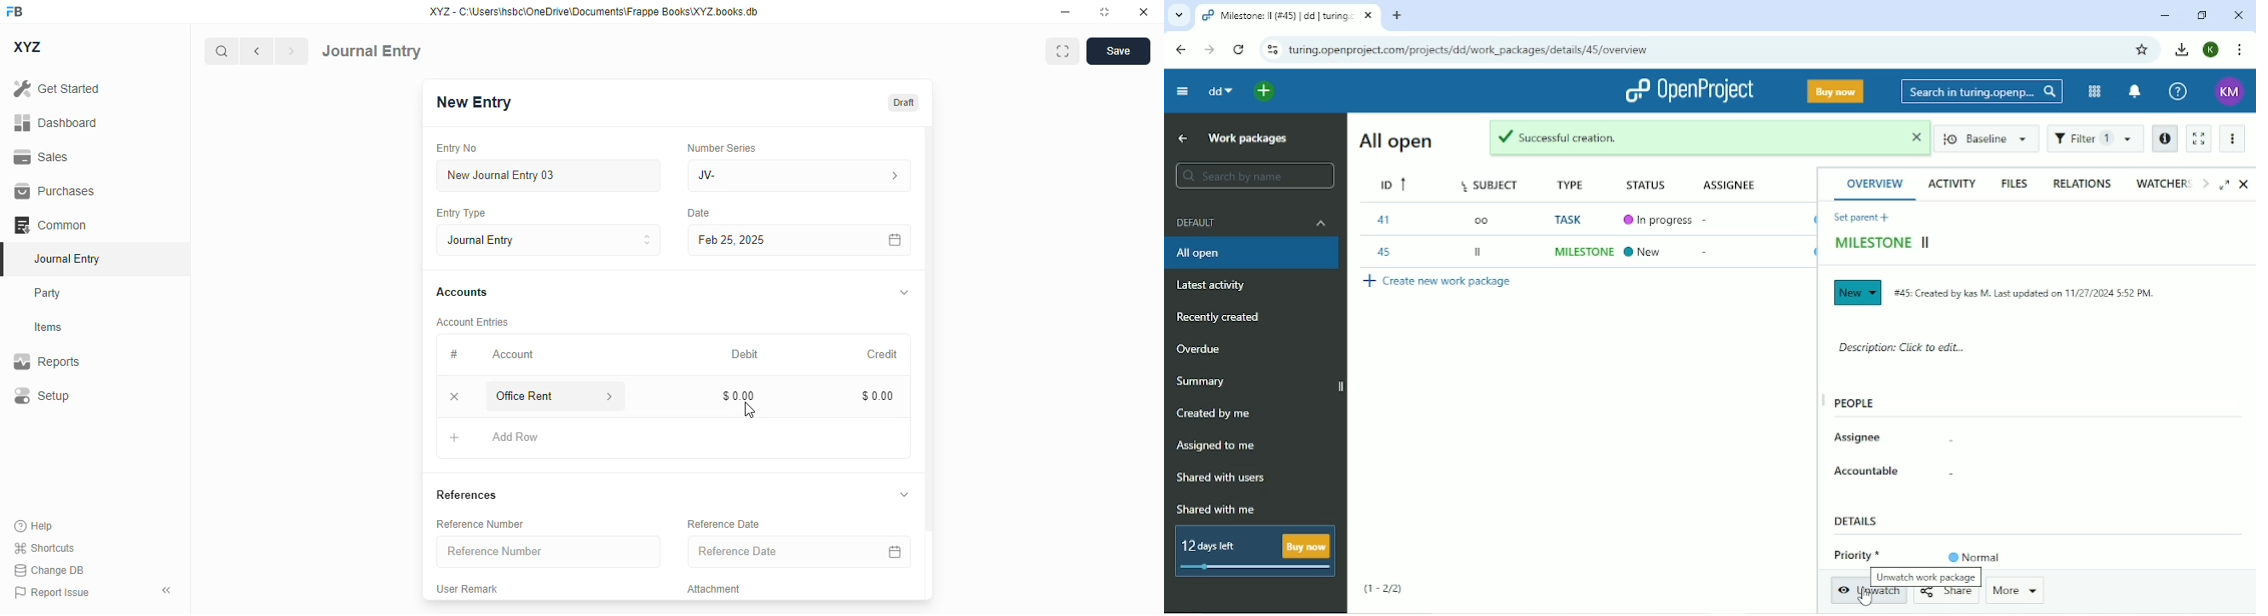 The width and height of the screenshot is (2268, 616). What do you see at coordinates (457, 148) in the screenshot?
I see `entry no` at bounding box center [457, 148].